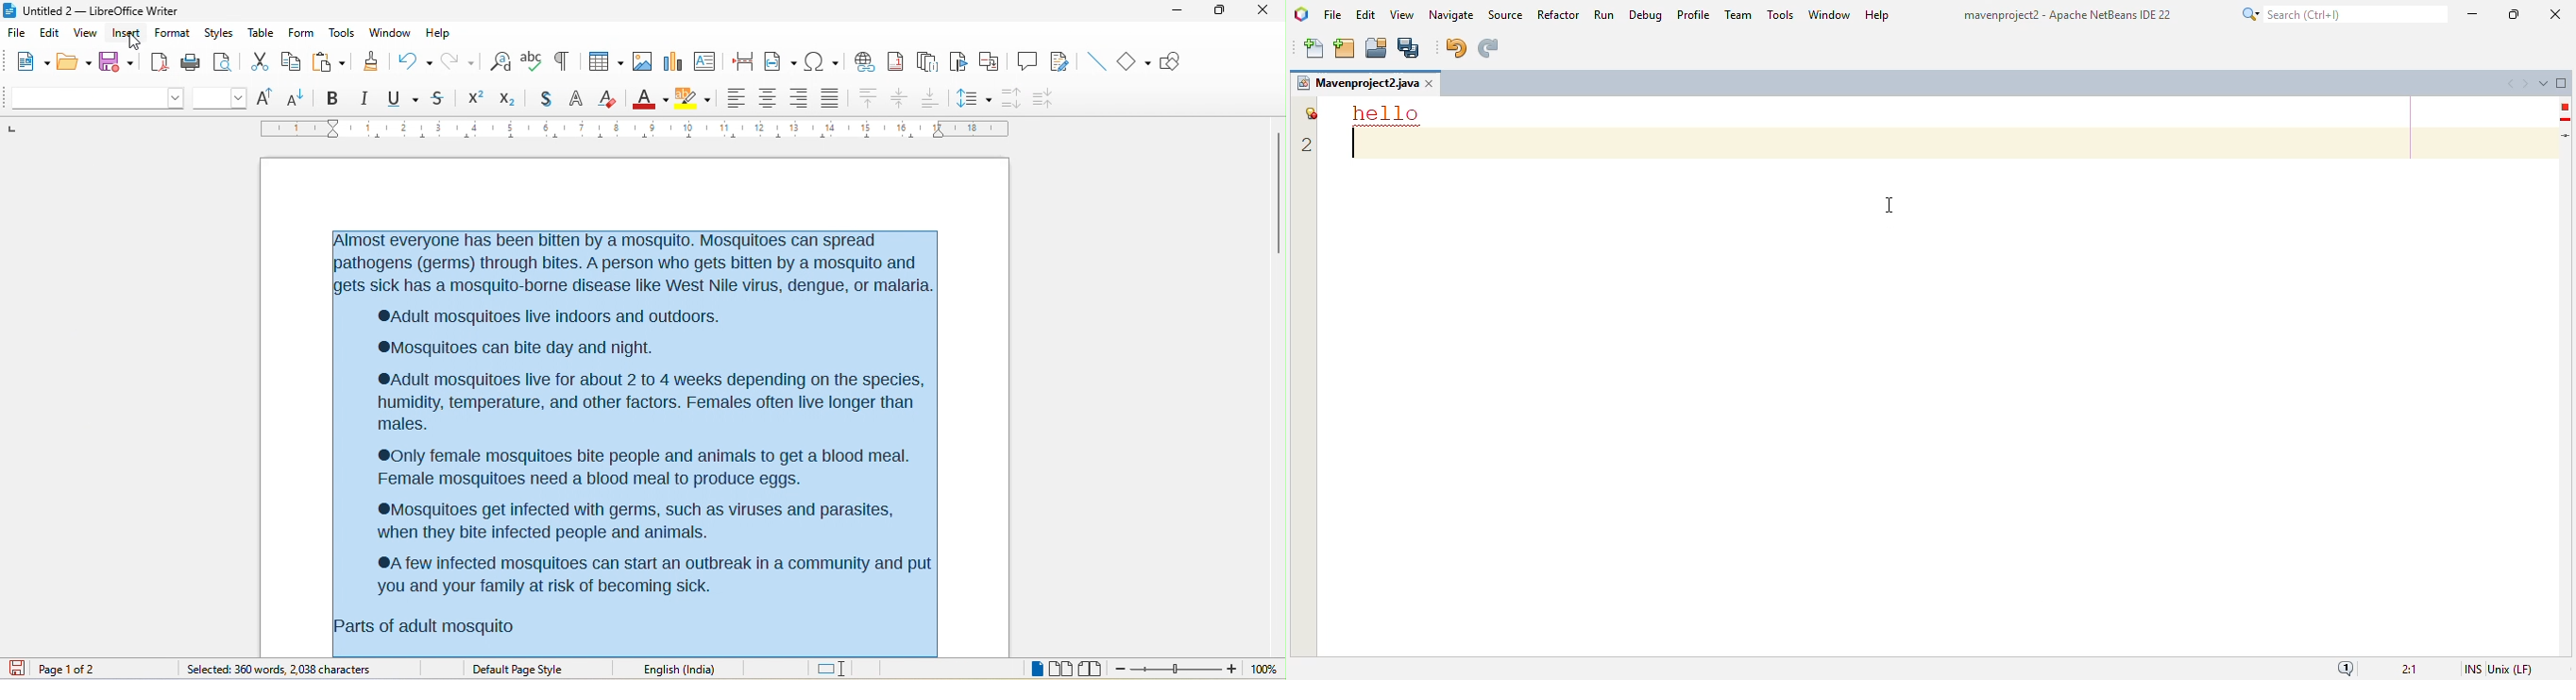 Image resolution: width=2576 pixels, height=700 pixels. I want to click on font name, so click(93, 99).